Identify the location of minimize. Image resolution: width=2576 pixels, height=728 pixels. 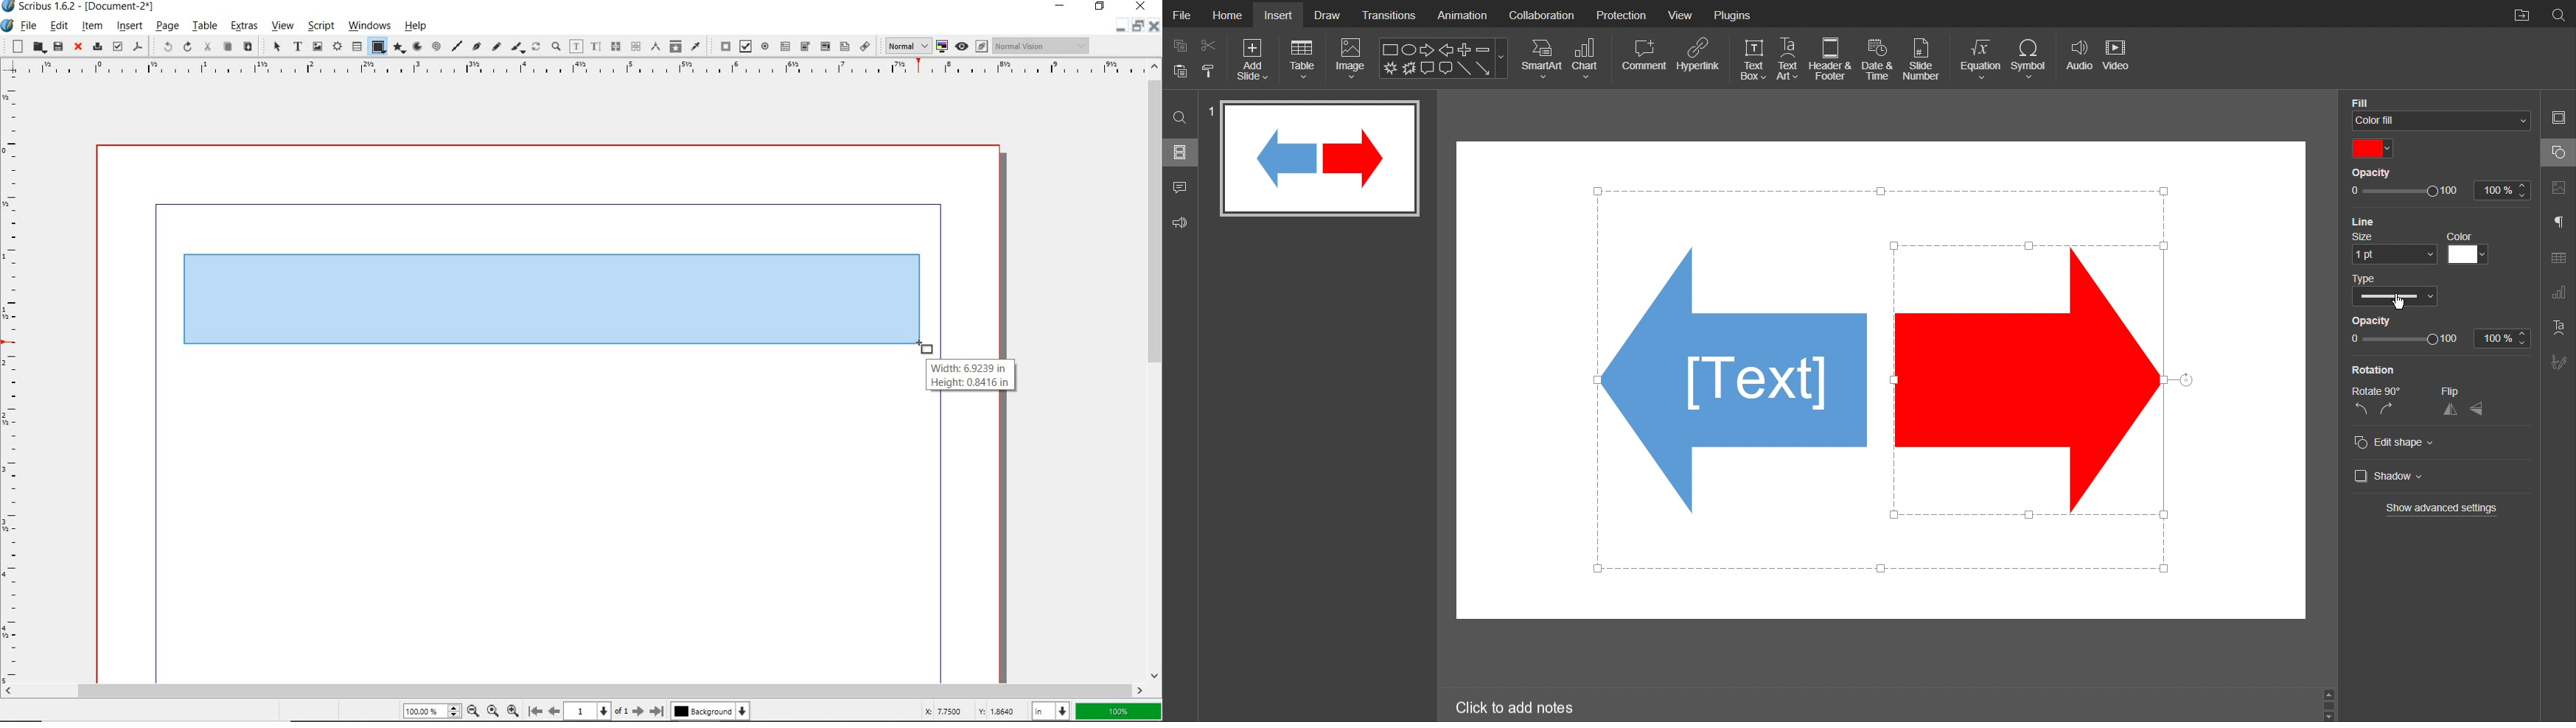
(1061, 6).